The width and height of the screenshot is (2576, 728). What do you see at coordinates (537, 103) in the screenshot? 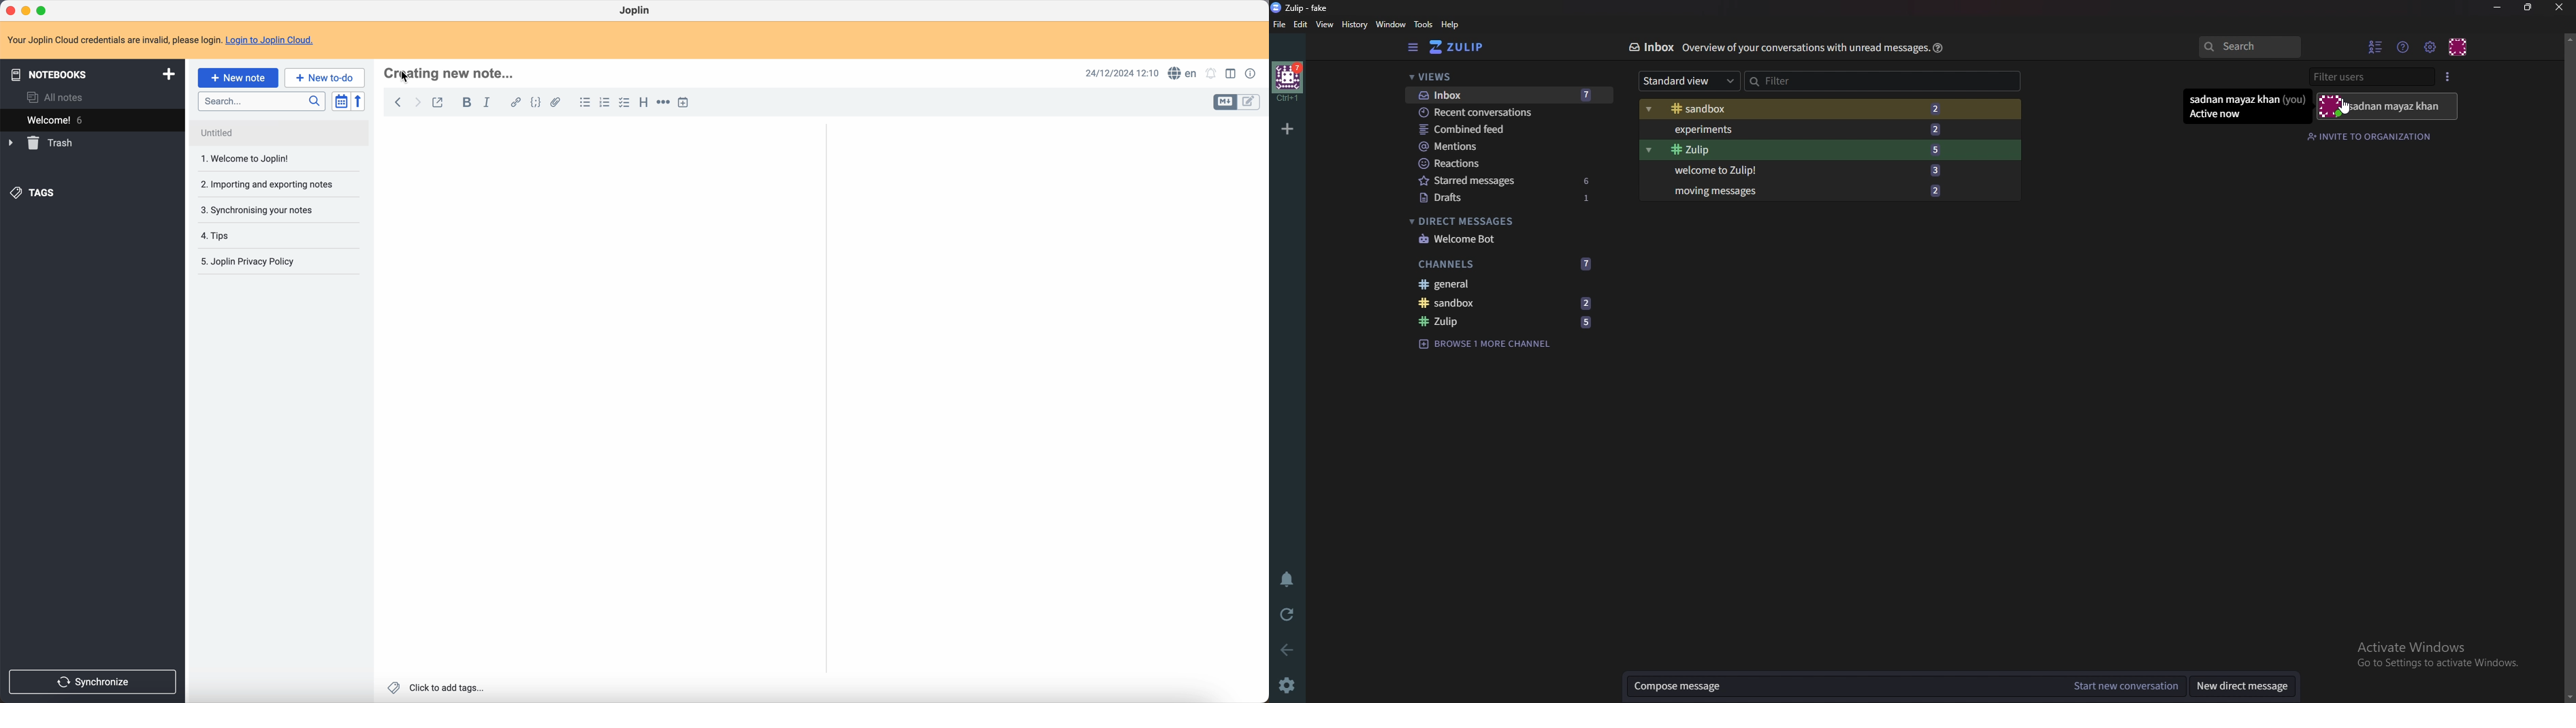
I see `code` at bounding box center [537, 103].